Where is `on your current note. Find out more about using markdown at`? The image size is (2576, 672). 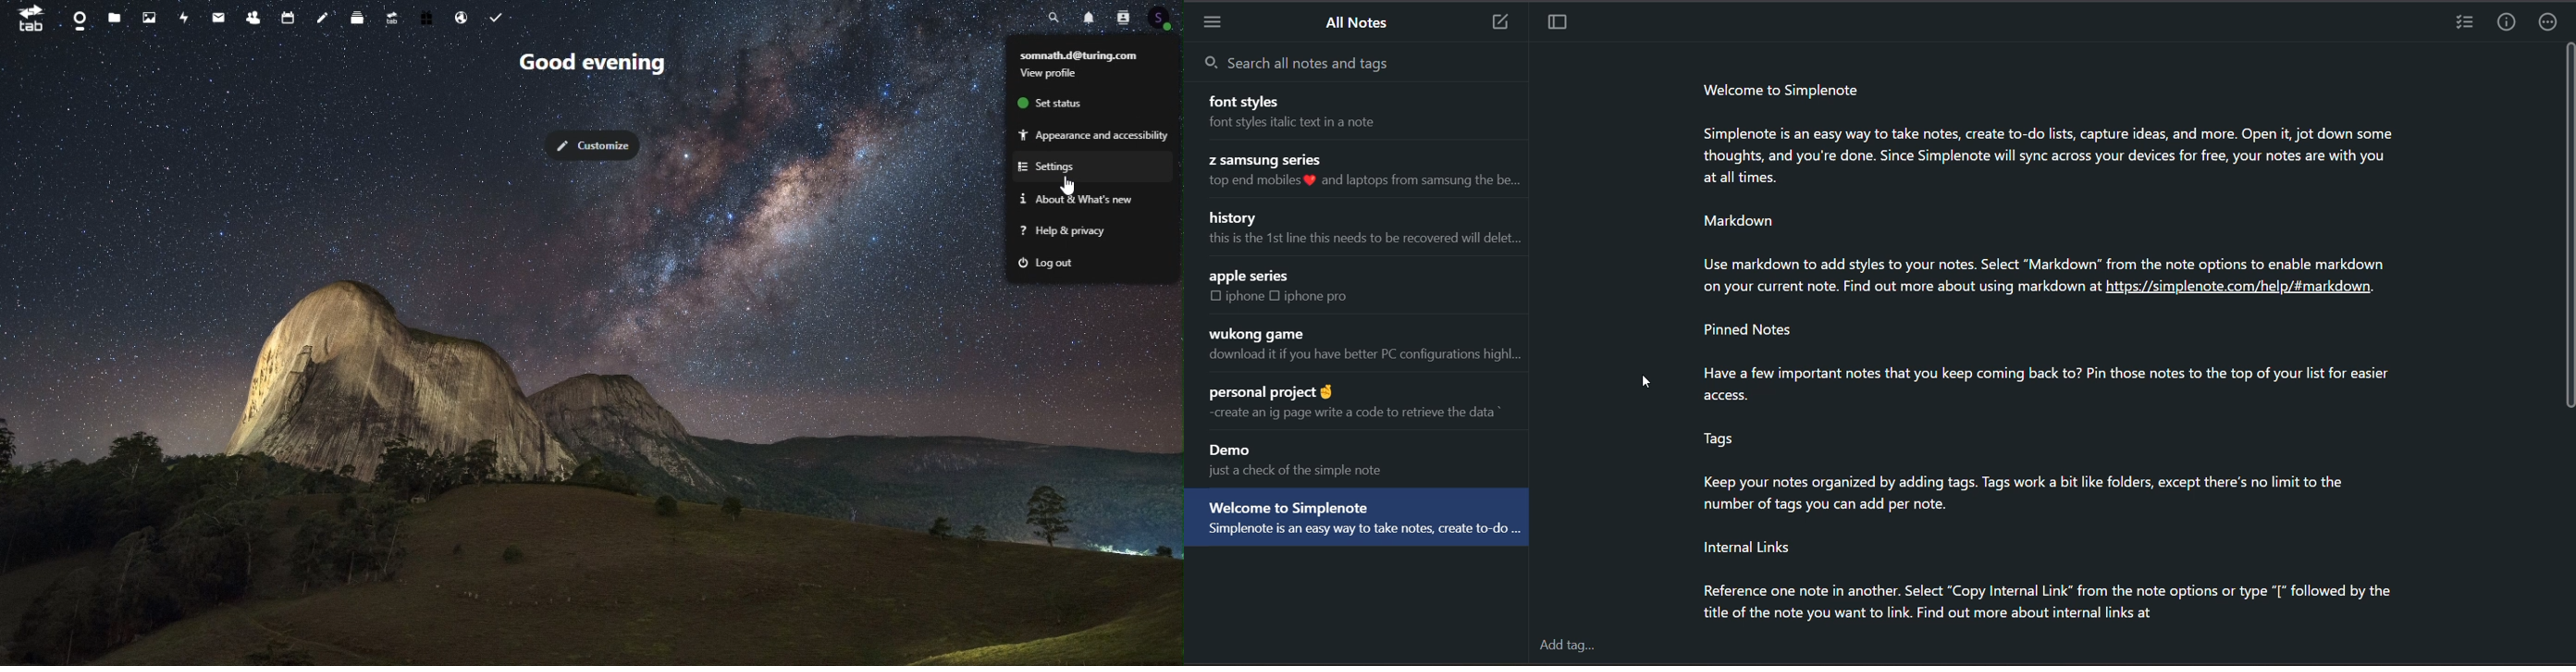
on your current note. Find out more about using markdown at is located at coordinates (1886, 288).